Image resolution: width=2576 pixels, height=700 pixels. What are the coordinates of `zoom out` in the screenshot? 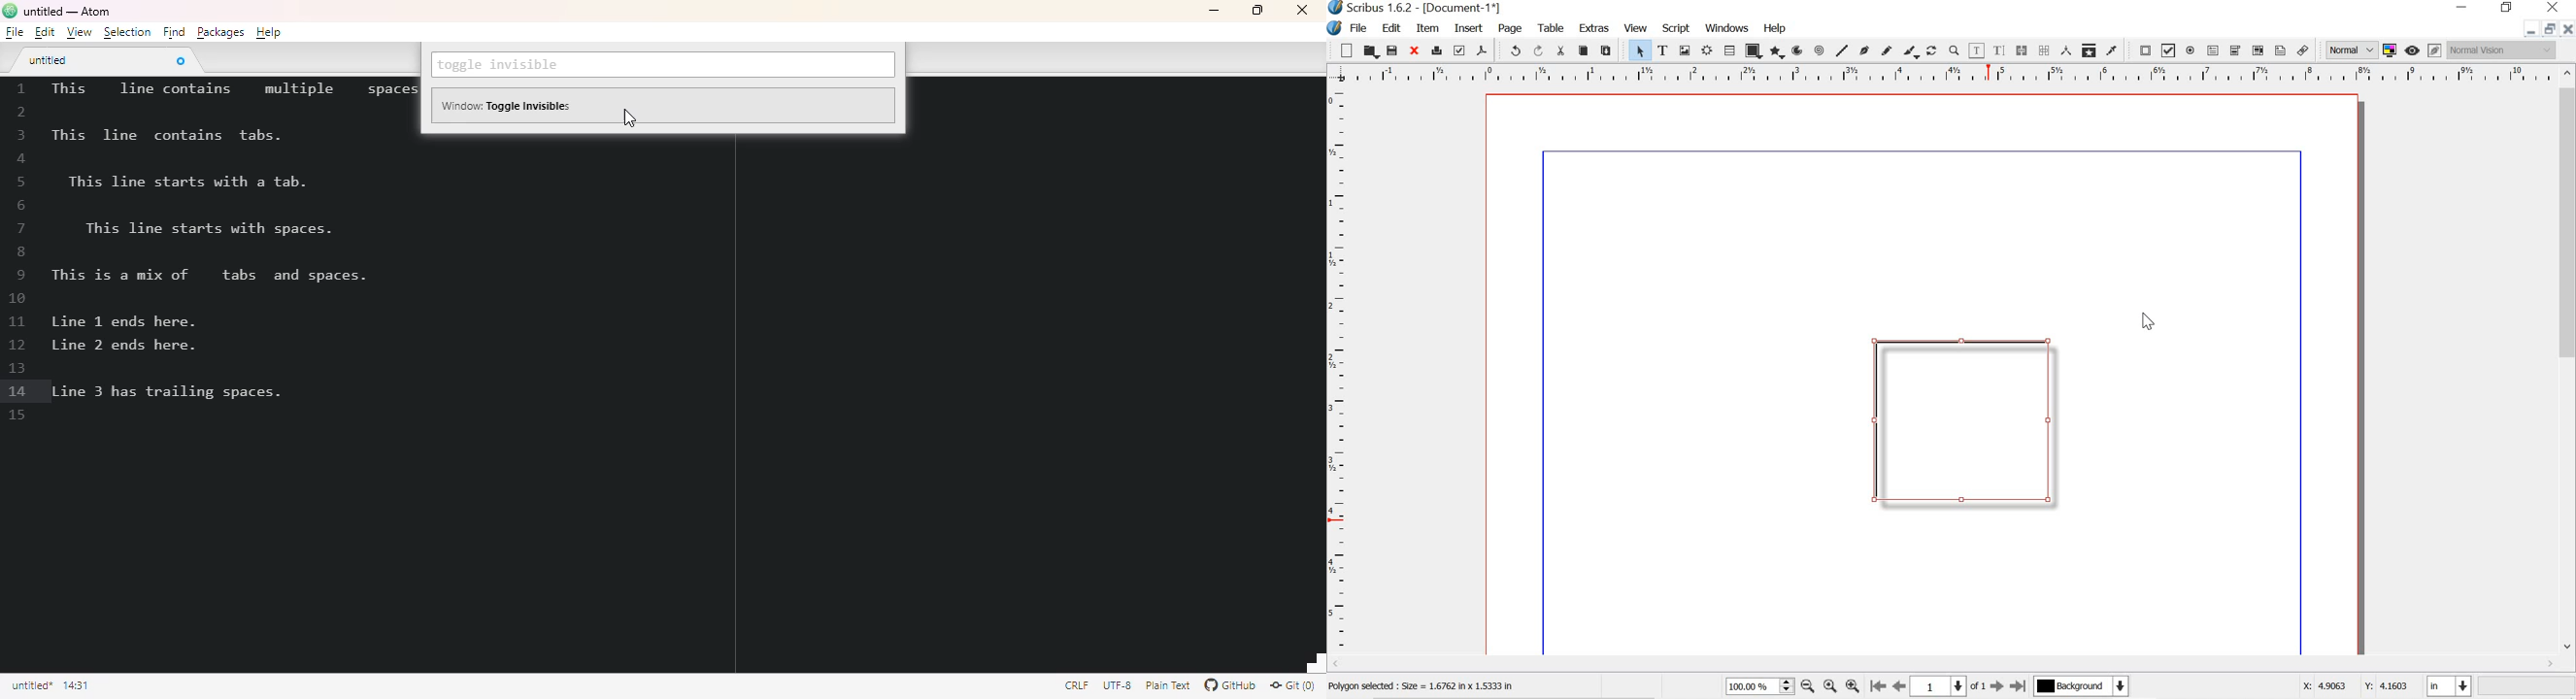 It's located at (1807, 687).